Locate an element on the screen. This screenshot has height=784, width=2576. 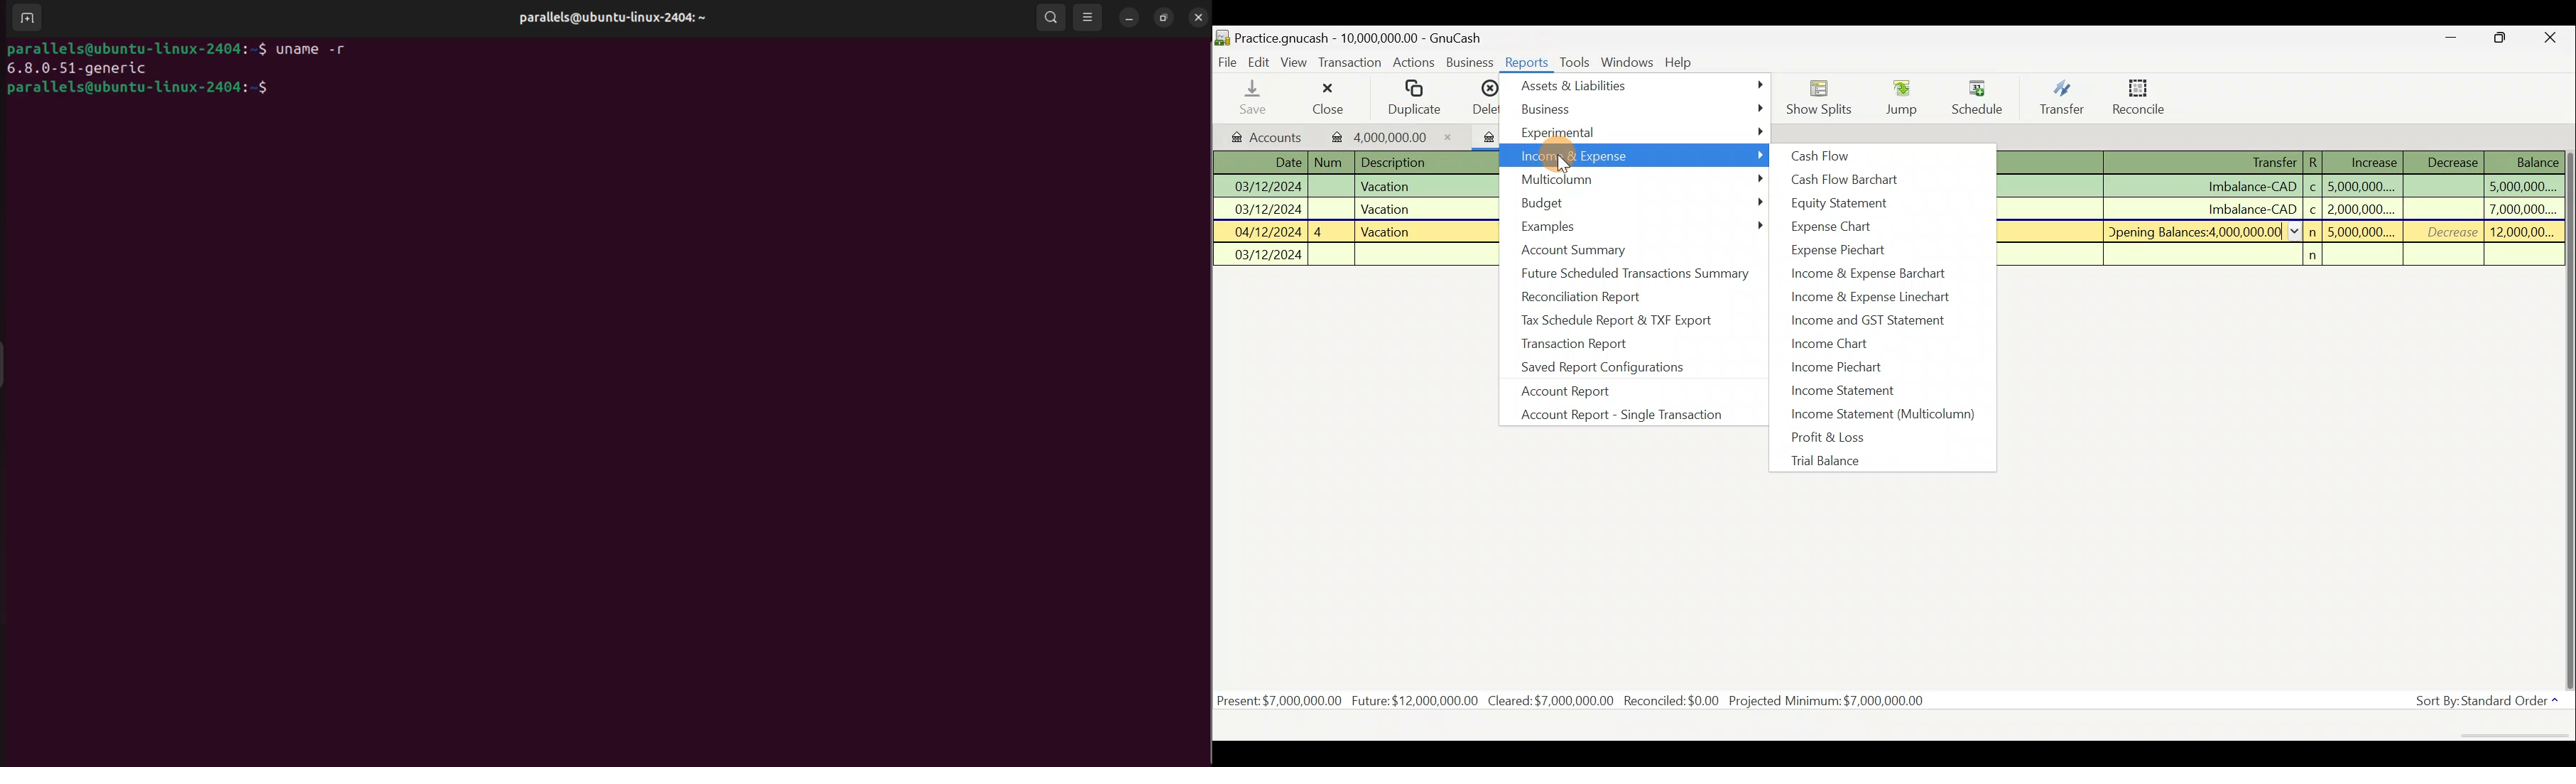
03/12/2024 | is located at coordinates (1271, 185).